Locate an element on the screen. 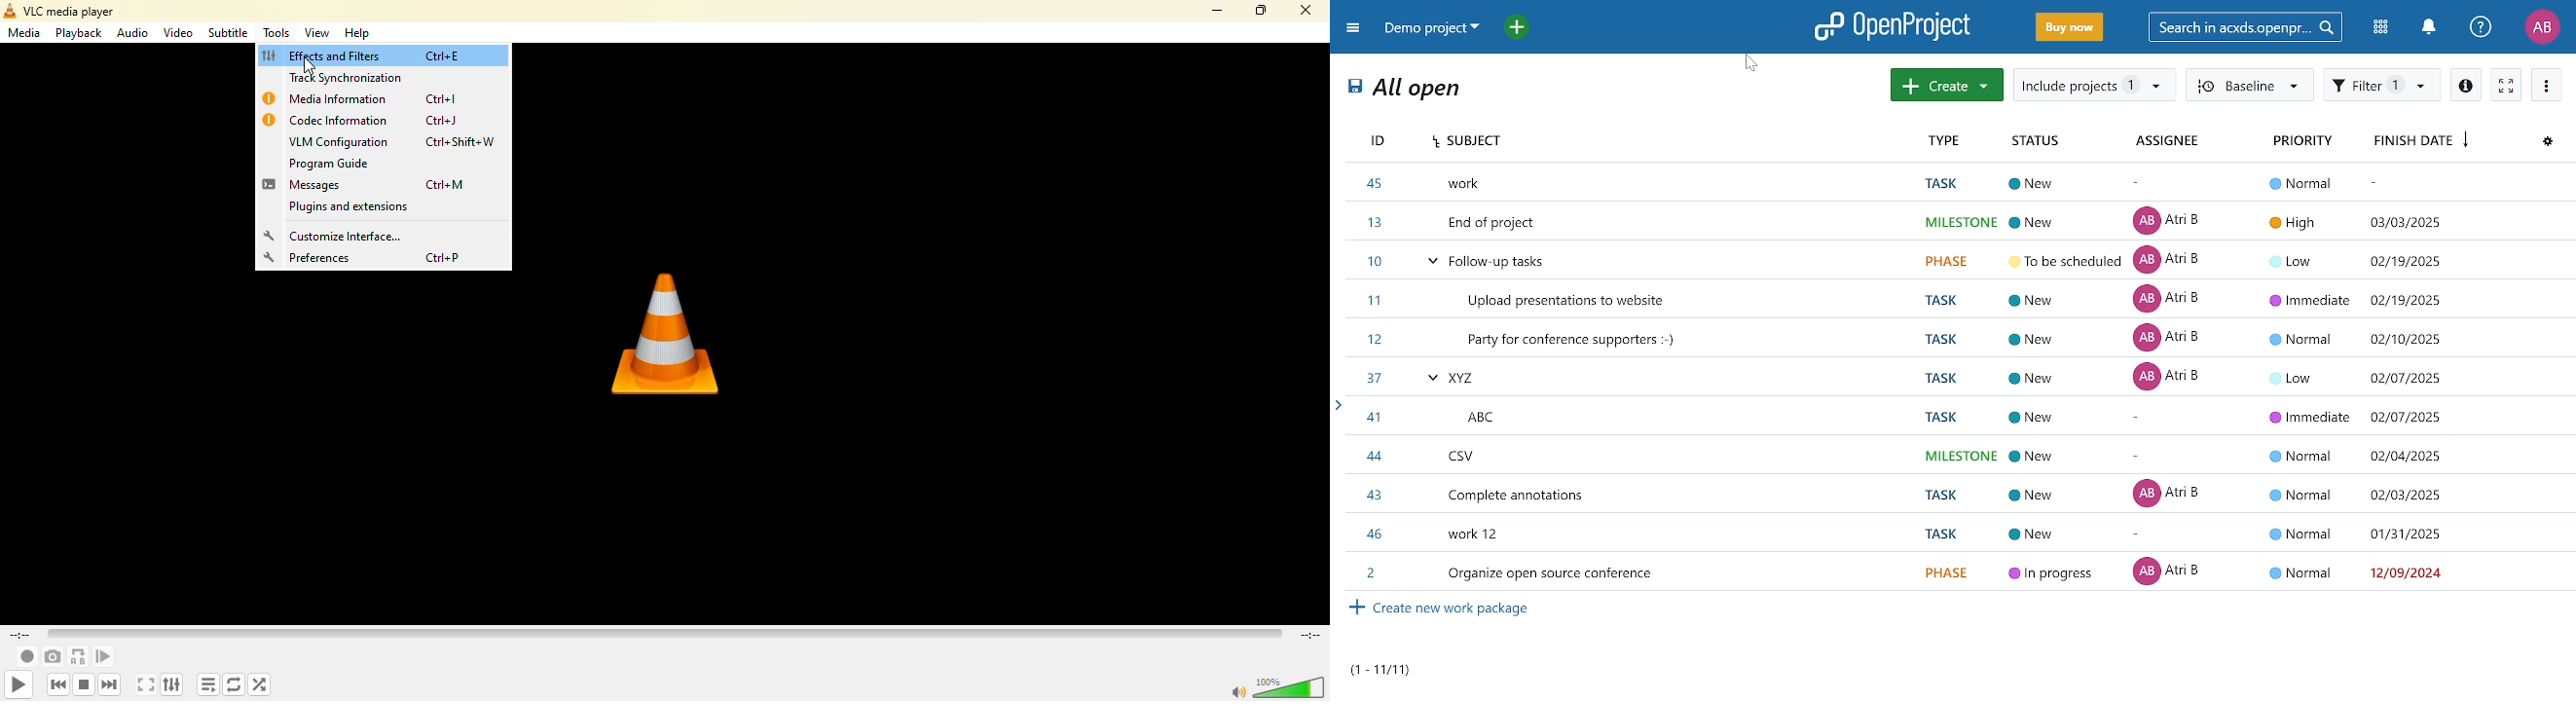  ctrl+shift+w is located at coordinates (462, 143).